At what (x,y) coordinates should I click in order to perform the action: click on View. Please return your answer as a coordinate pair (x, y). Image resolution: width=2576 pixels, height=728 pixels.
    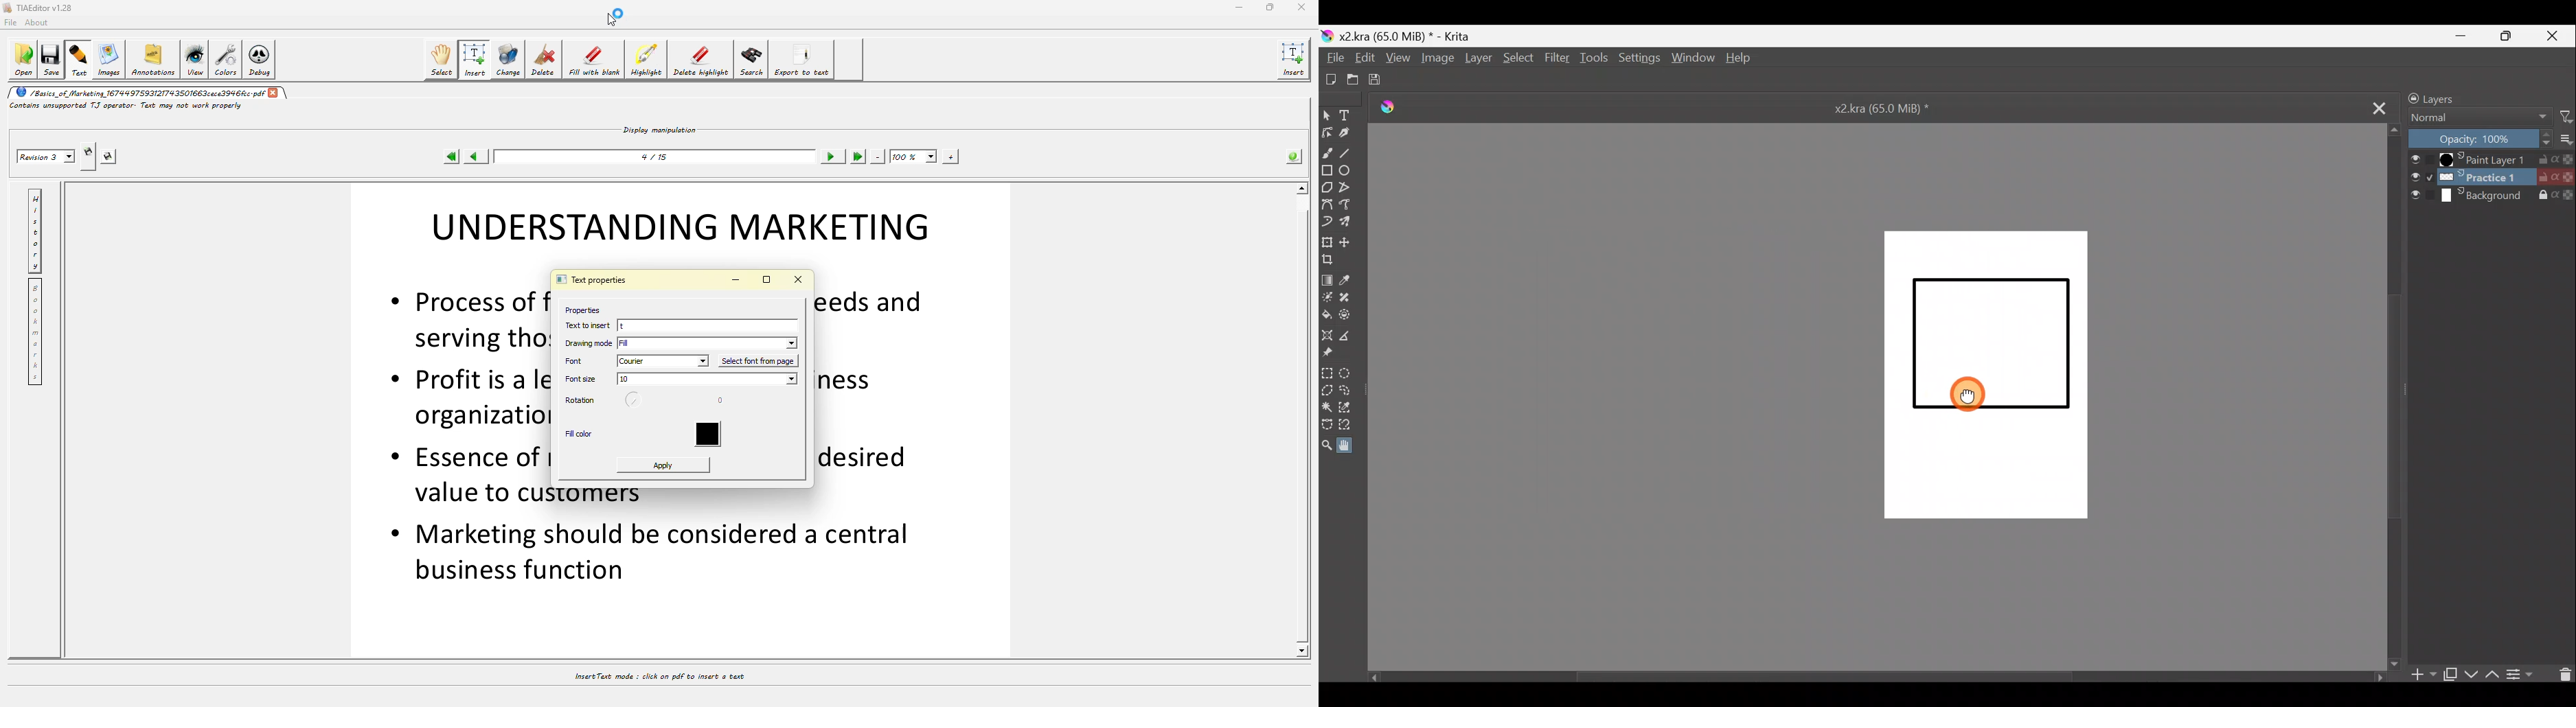
    Looking at the image, I should click on (1397, 58).